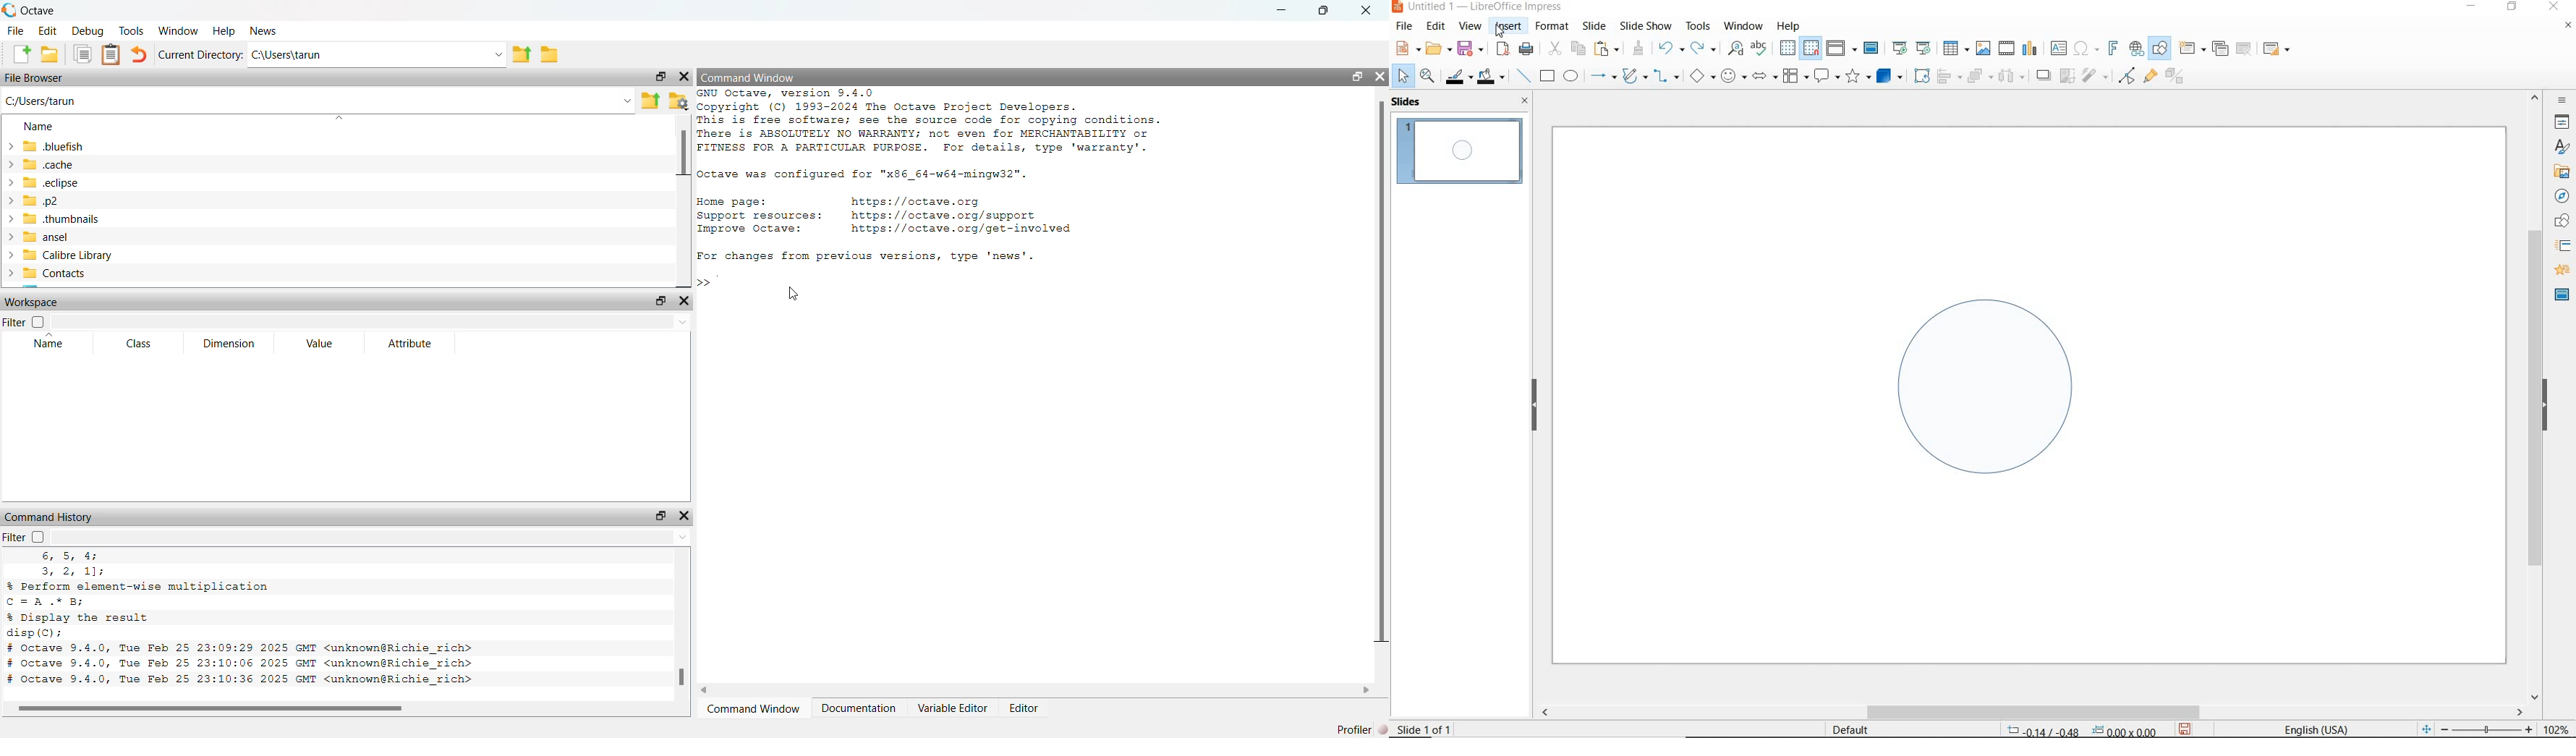 This screenshot has height=756, width=2576. Describe the element at coordinates (2568, 28) in the screenshot. I see `close document` at that location.